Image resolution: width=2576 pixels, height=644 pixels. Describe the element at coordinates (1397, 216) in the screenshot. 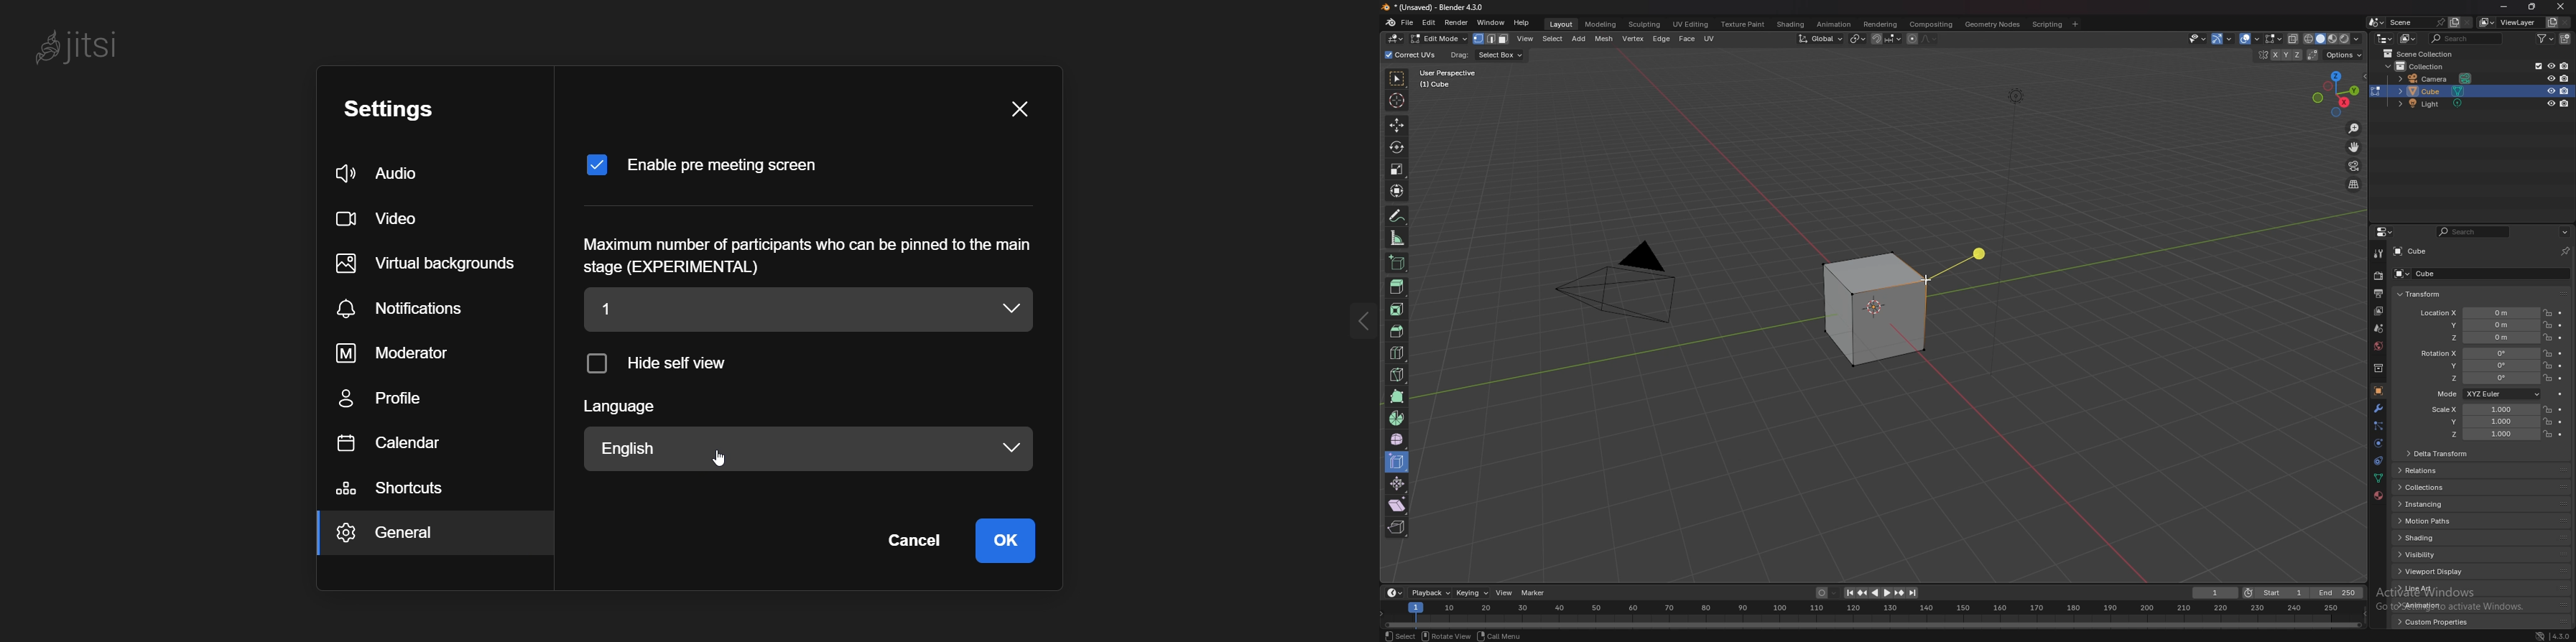

I see `annotate` at that location.